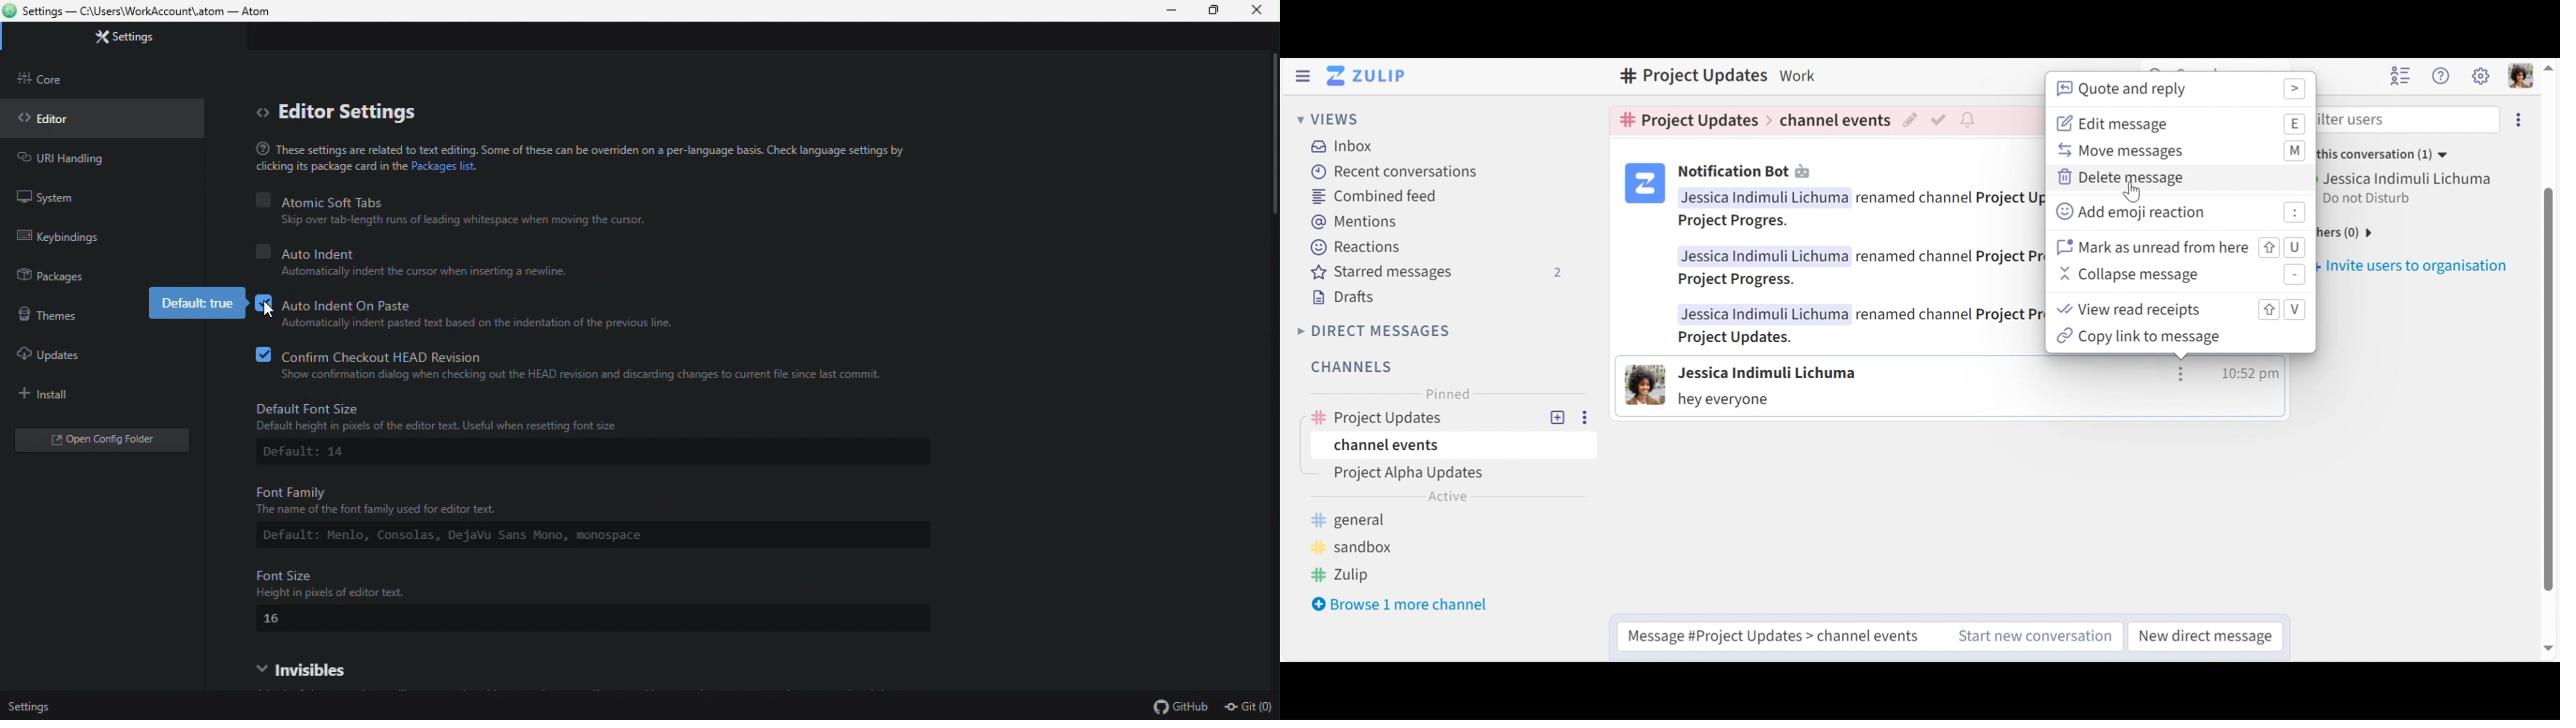 The image size is (2576, 728). Describe the element at coordinates (1769, 373) in the screenshot. I see `View user card` at that location.